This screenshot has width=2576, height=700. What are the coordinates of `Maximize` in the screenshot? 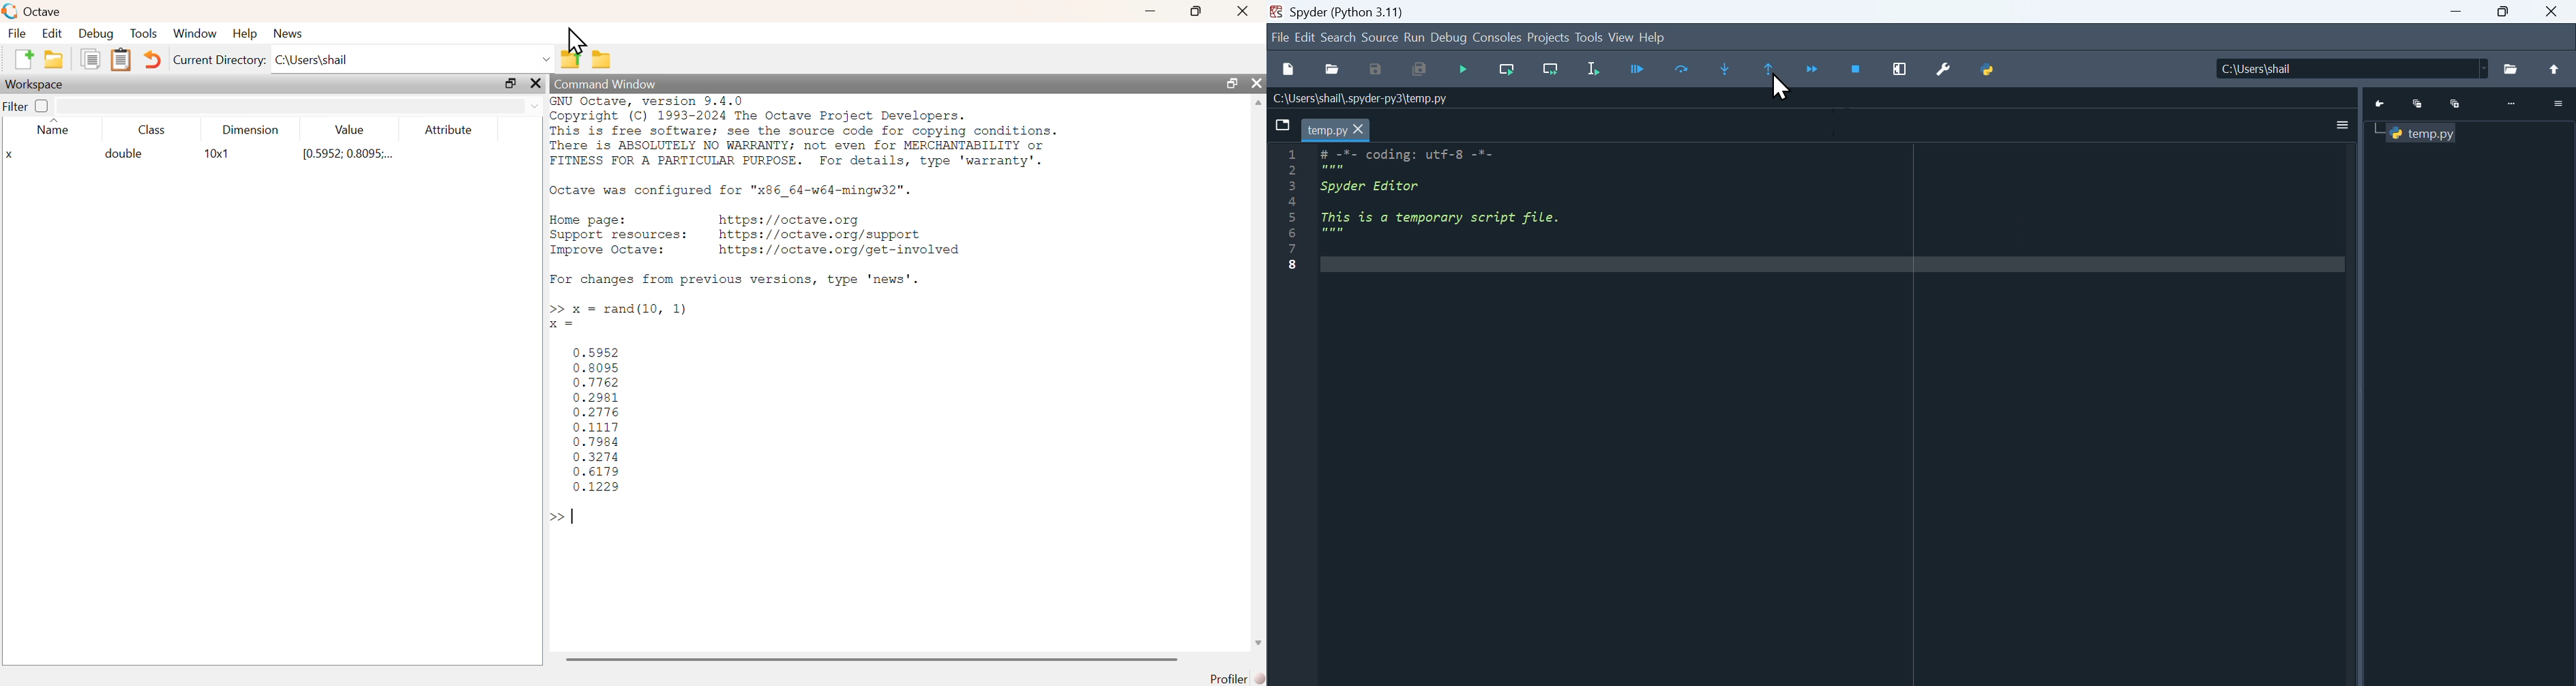 It's located at (2502, 12).